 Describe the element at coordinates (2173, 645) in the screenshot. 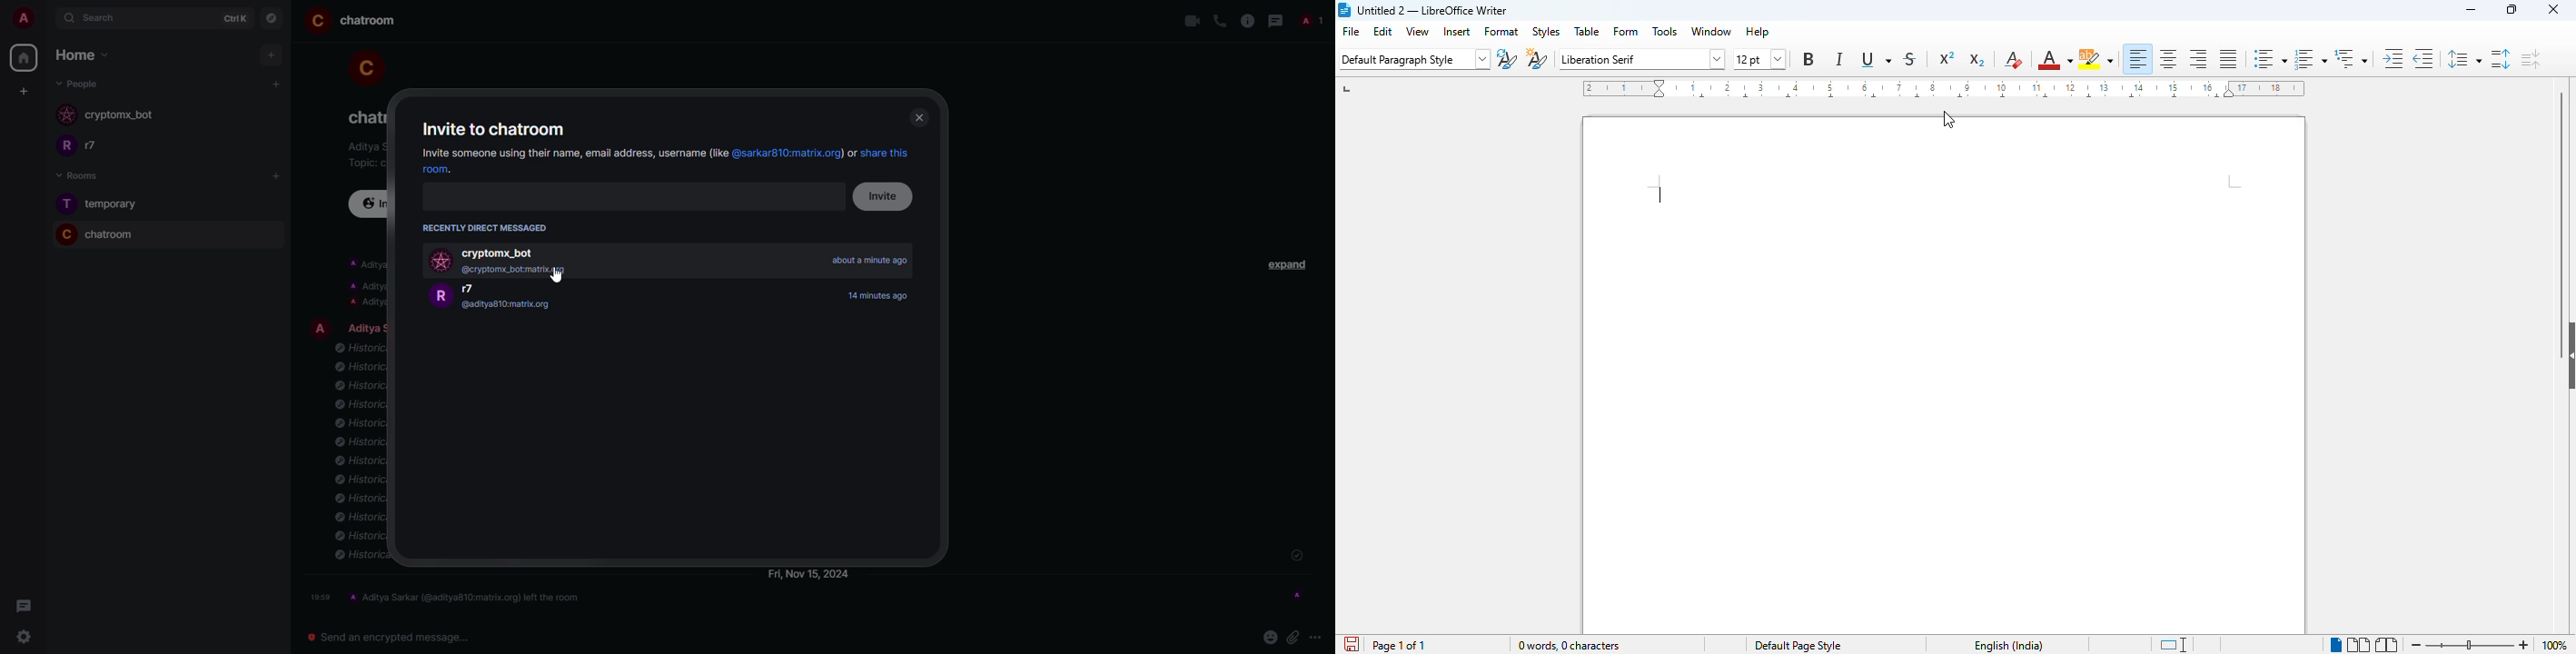

I see `standard selection` at that location.